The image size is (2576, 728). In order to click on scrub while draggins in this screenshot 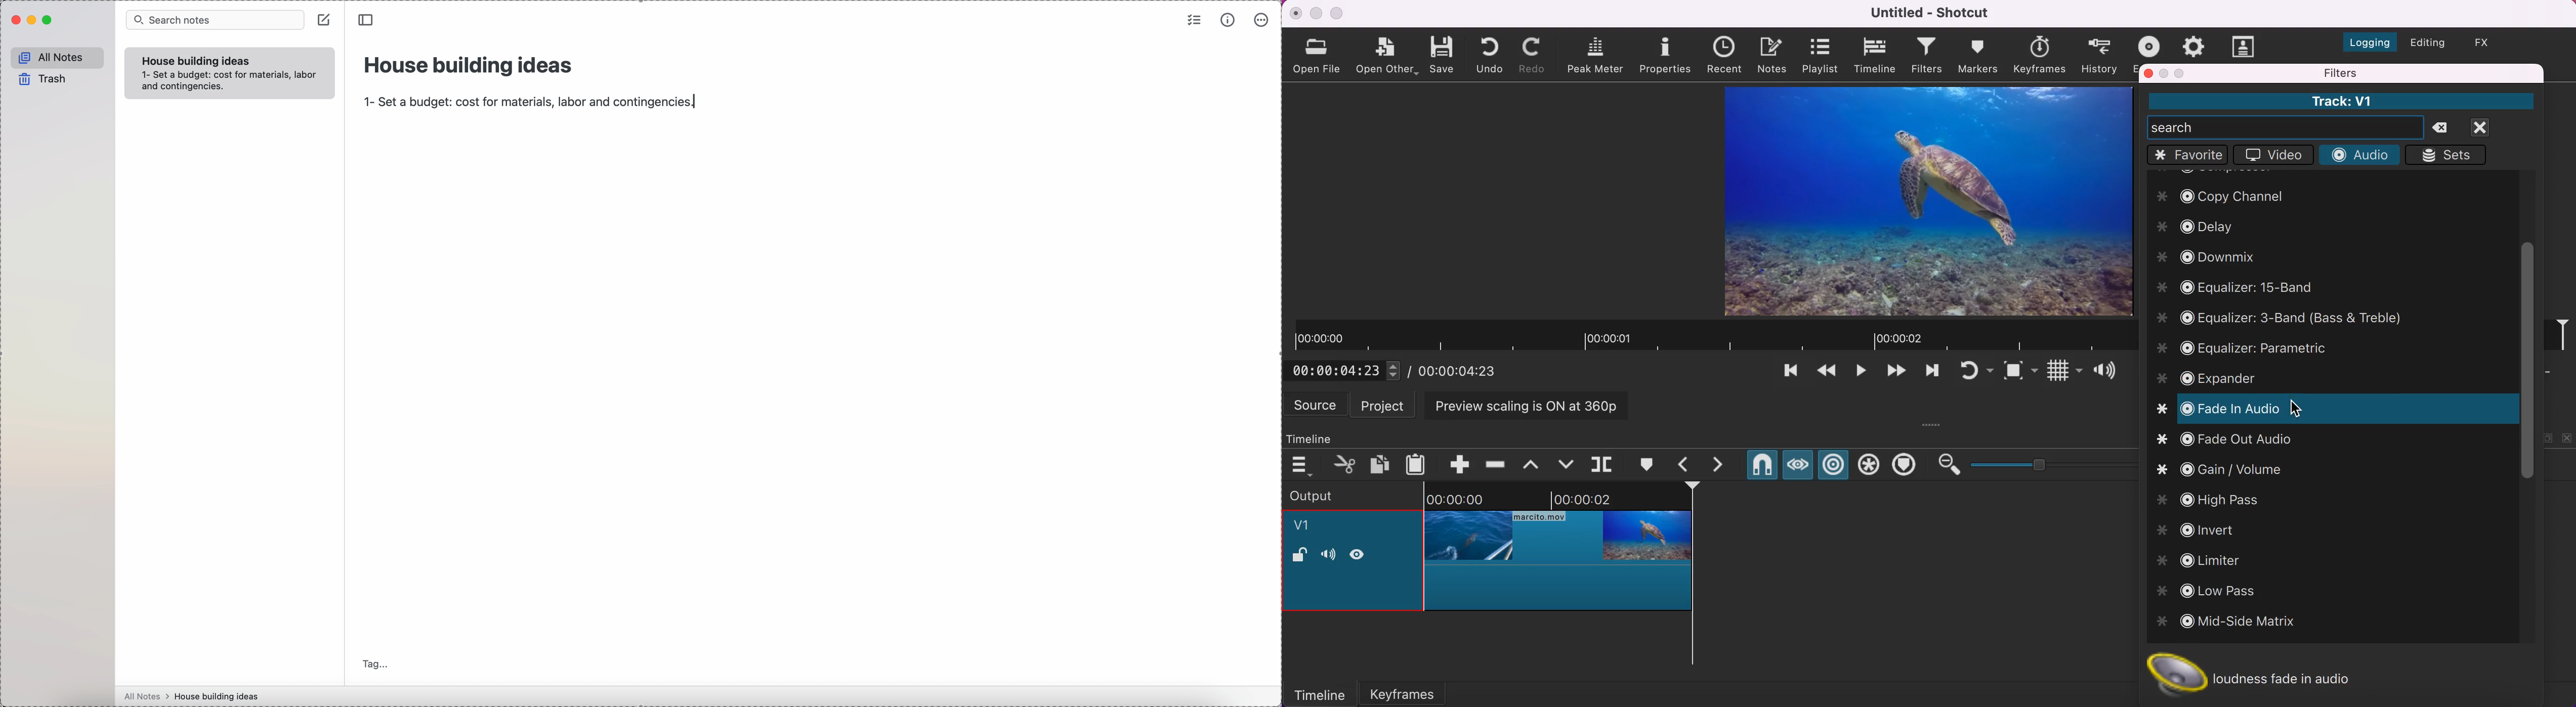, I will do `click(1797, 467)`.